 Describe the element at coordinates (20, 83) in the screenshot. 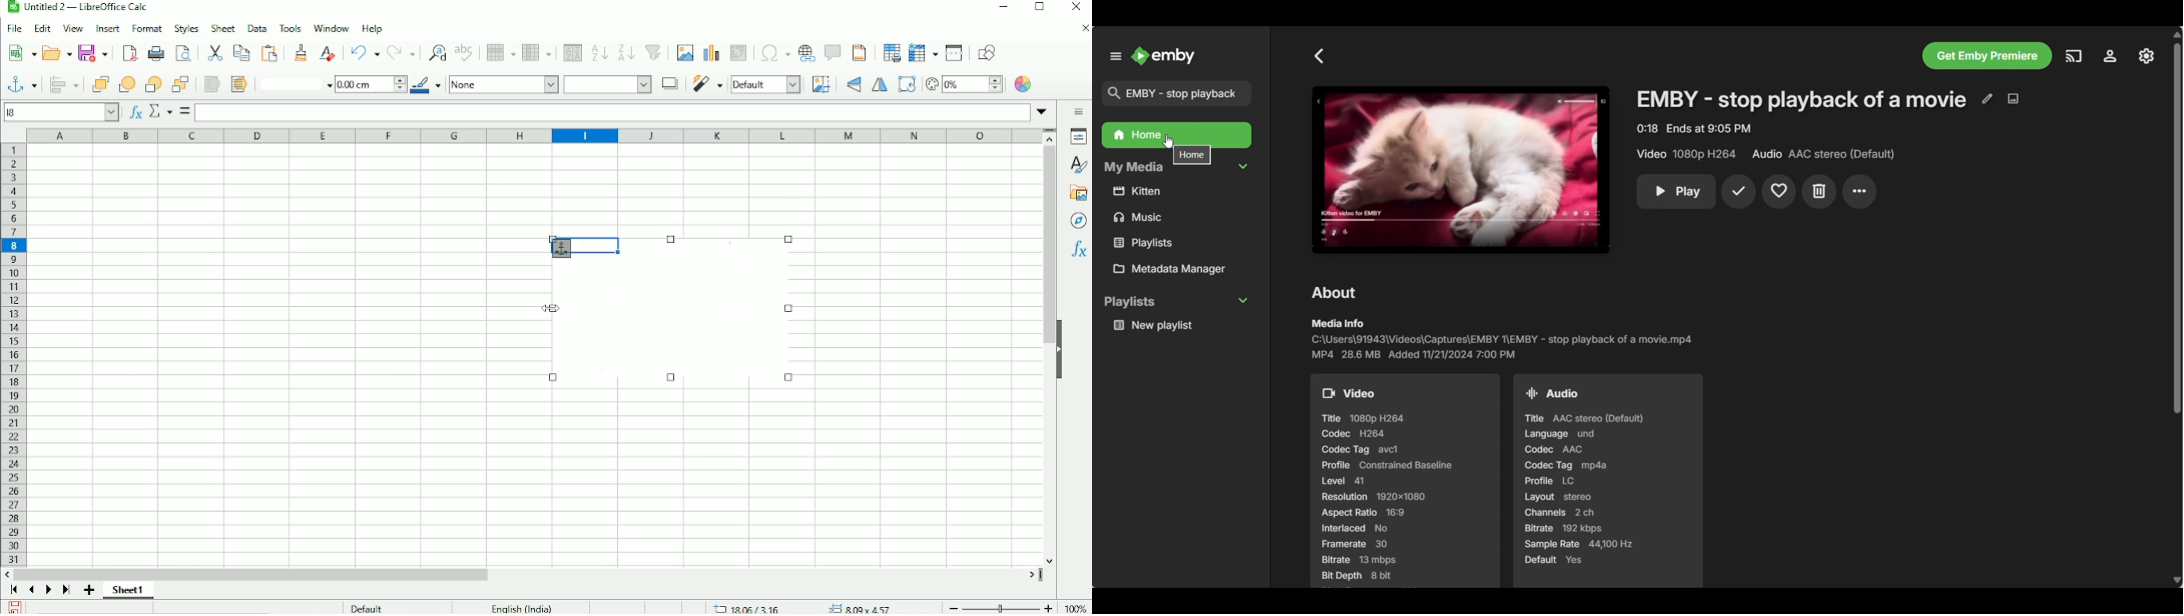

I see `Select anchor for objects` at that location.